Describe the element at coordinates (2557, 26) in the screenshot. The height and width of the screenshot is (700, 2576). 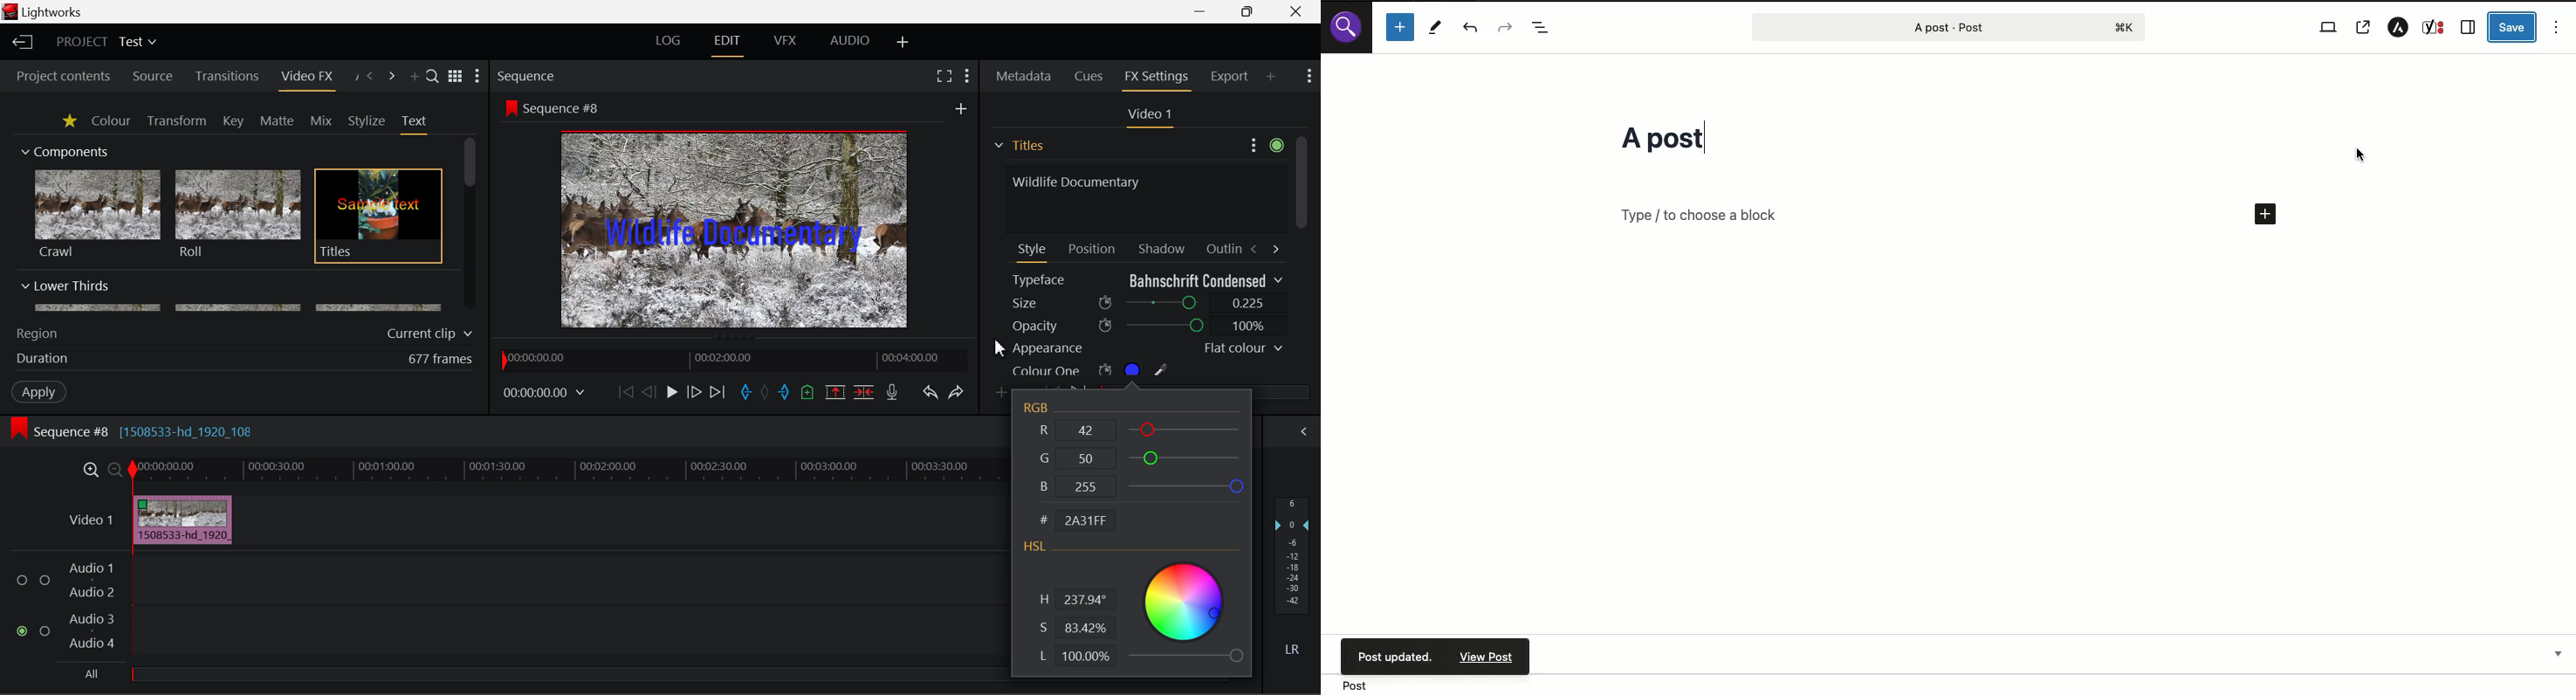
I see `Options` at that location.